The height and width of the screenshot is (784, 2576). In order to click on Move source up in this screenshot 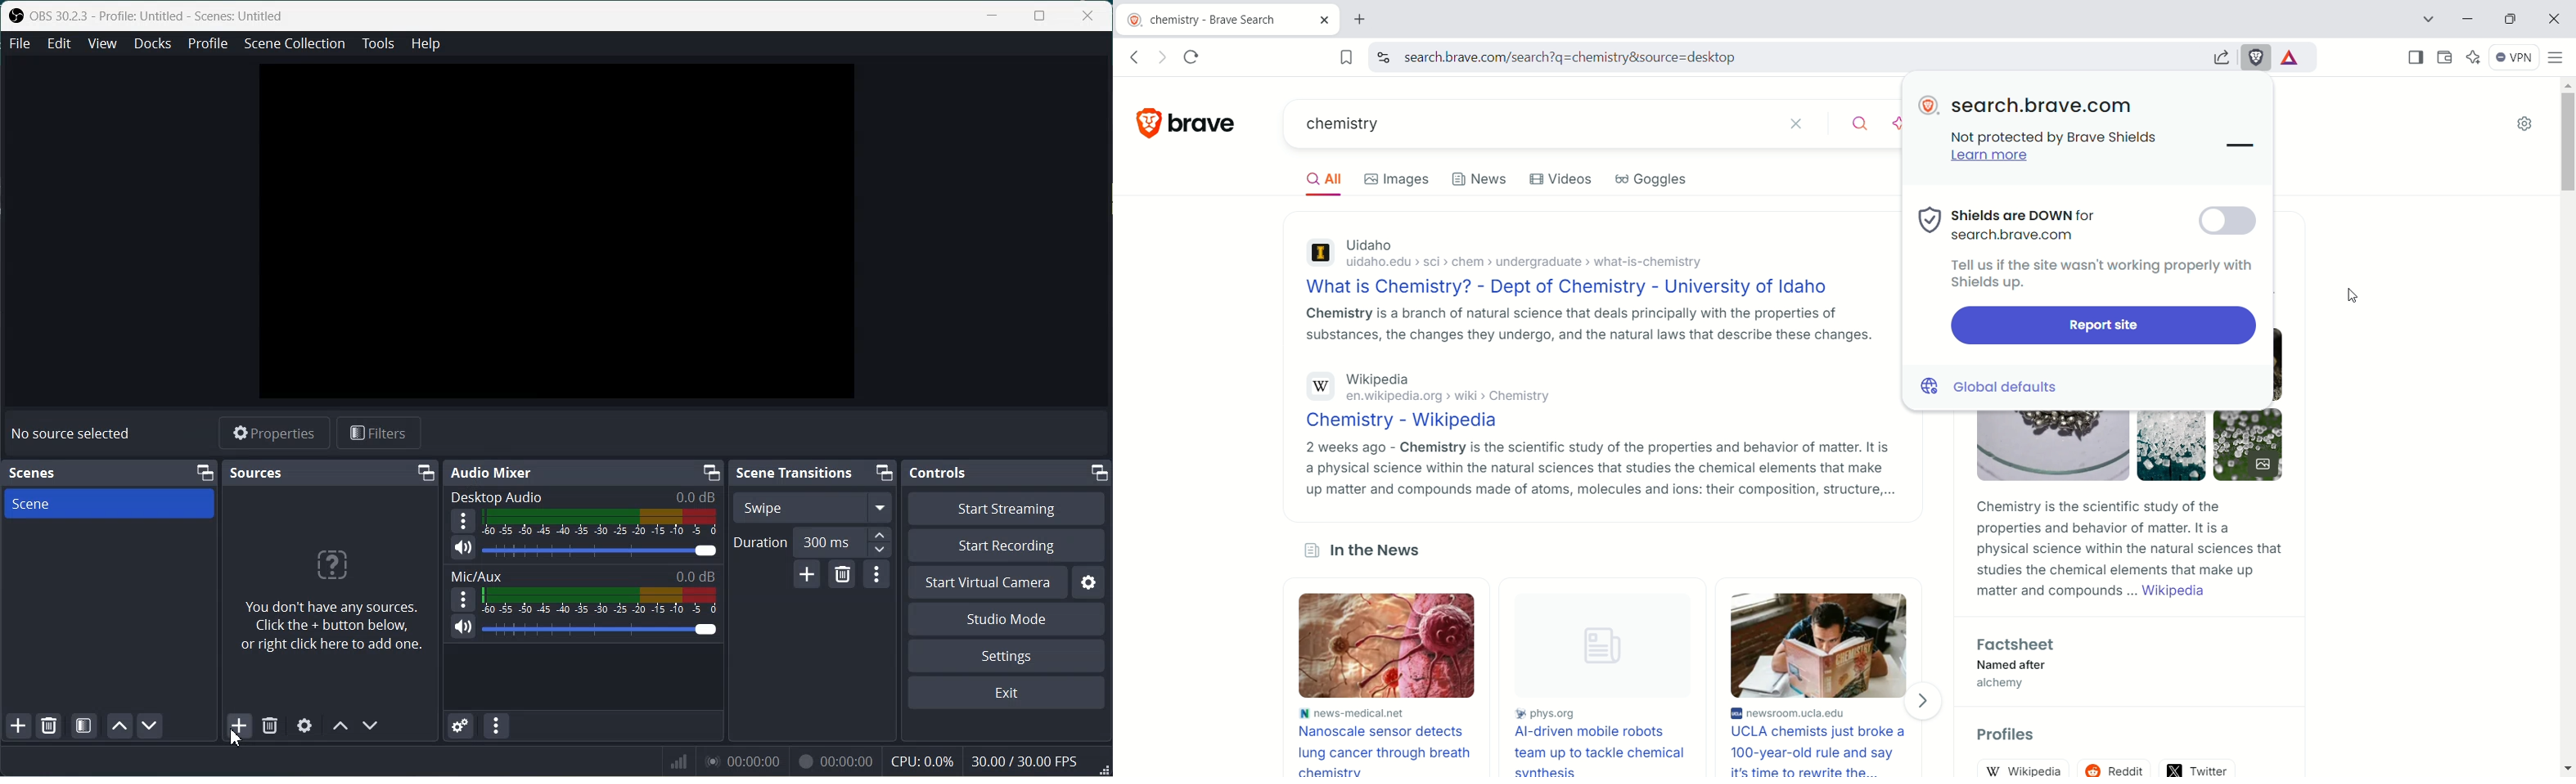, I will do `click(340, 726)`.